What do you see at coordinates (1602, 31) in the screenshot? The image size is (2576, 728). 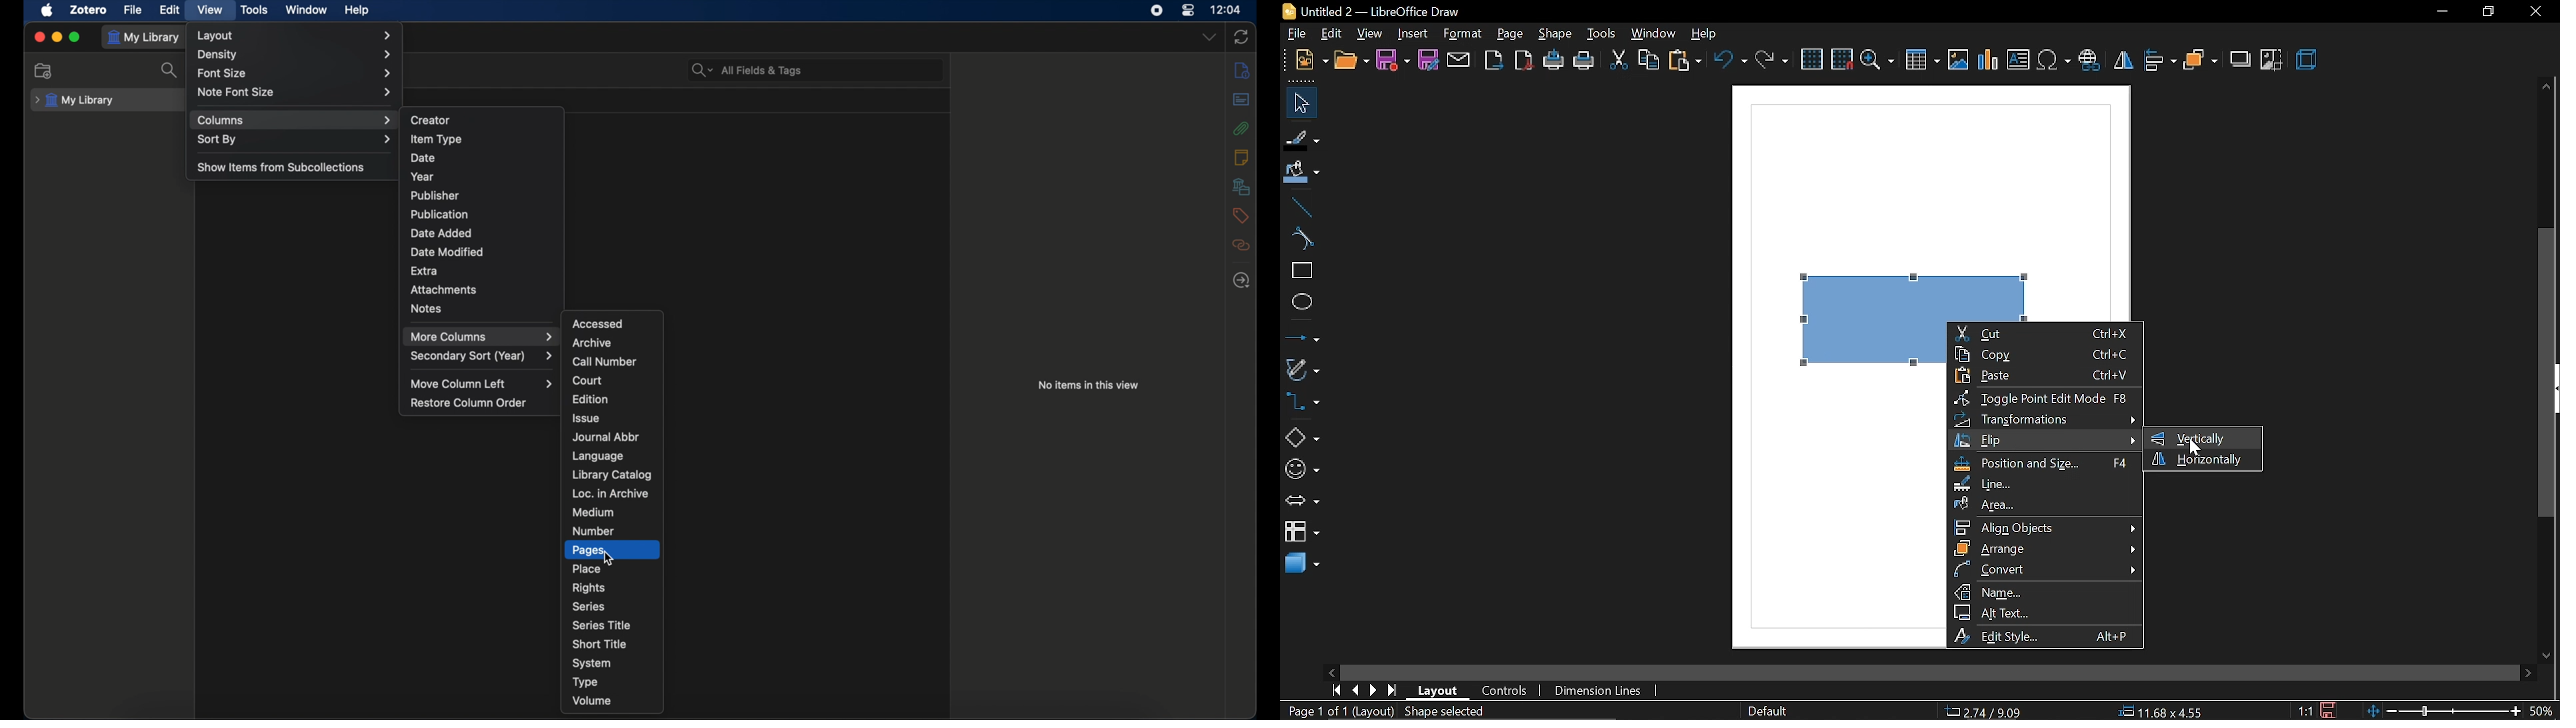 I see `tools` at bounding box center [1602, 31].